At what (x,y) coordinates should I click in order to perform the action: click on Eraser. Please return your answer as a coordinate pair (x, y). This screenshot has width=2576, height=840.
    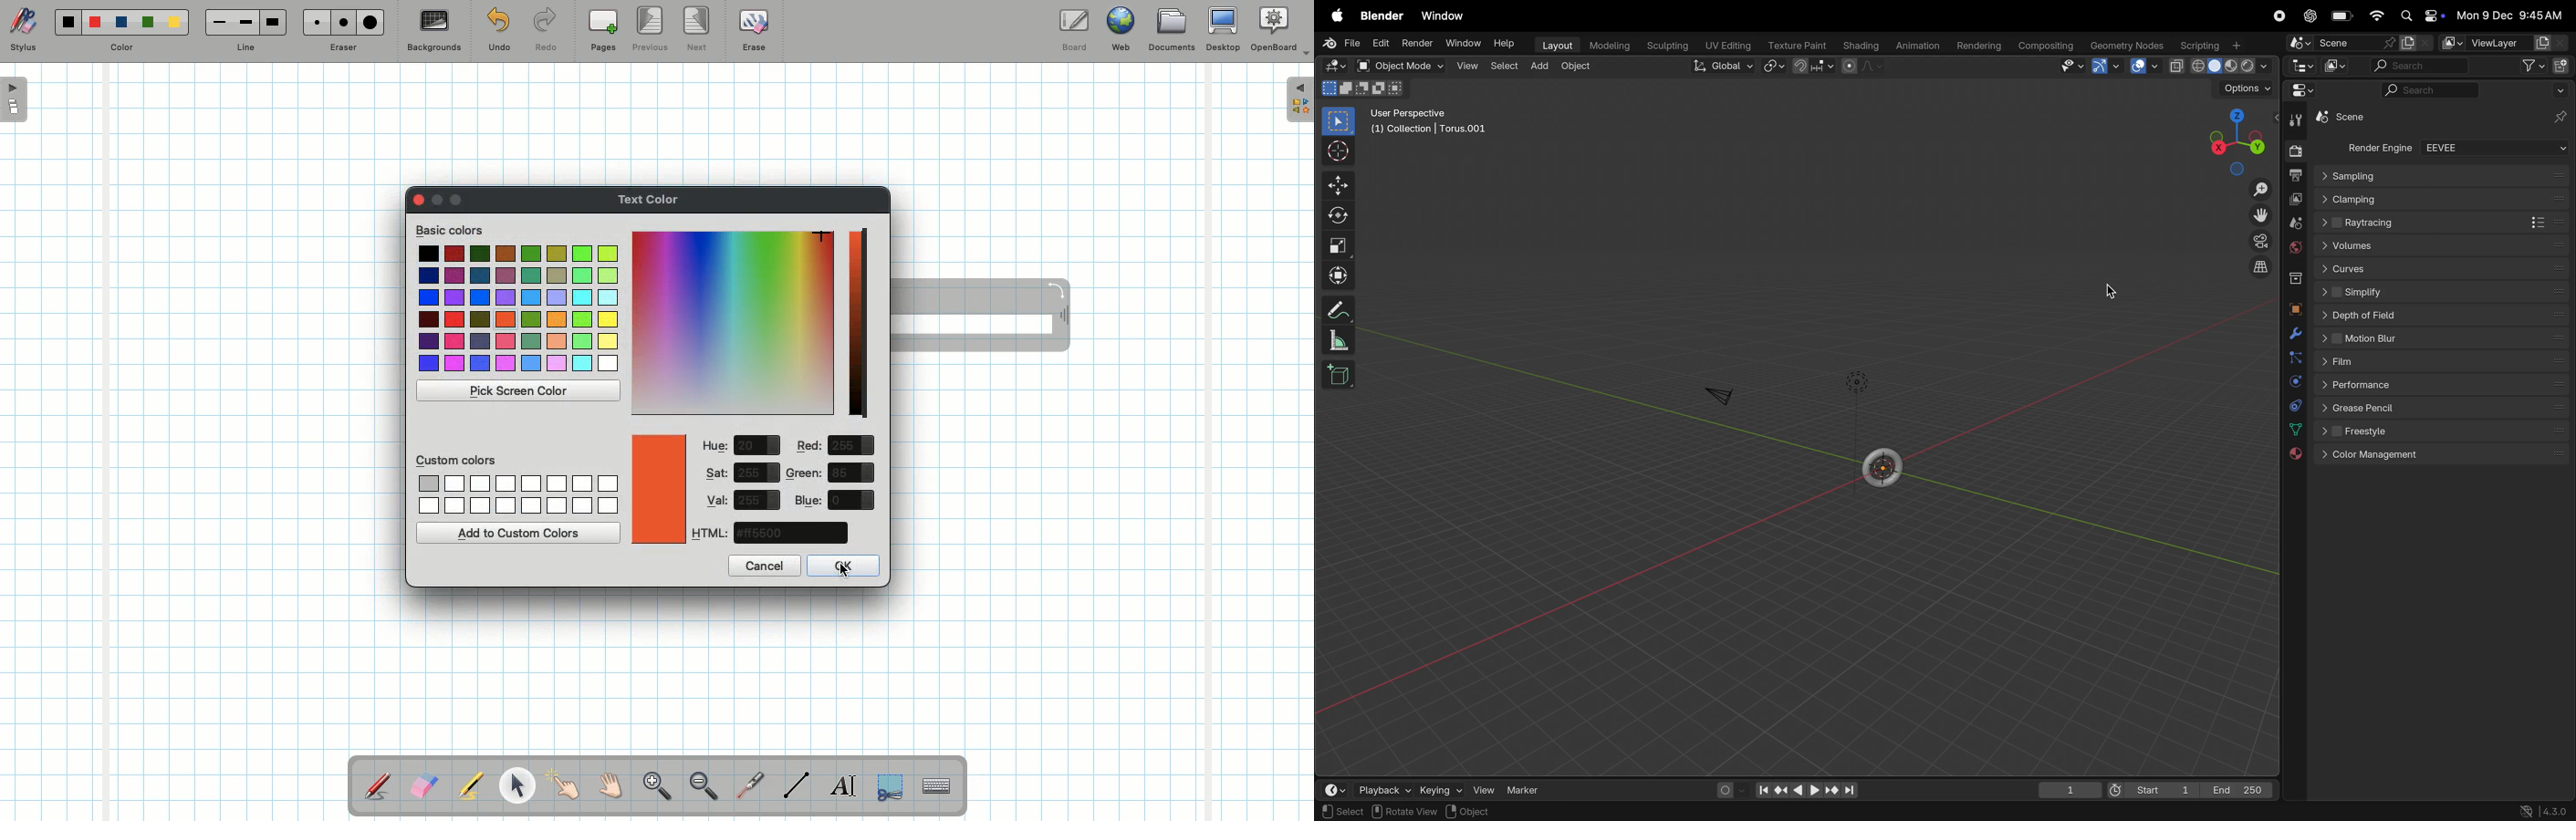
    Looking at the image, I should click on (423, 787).